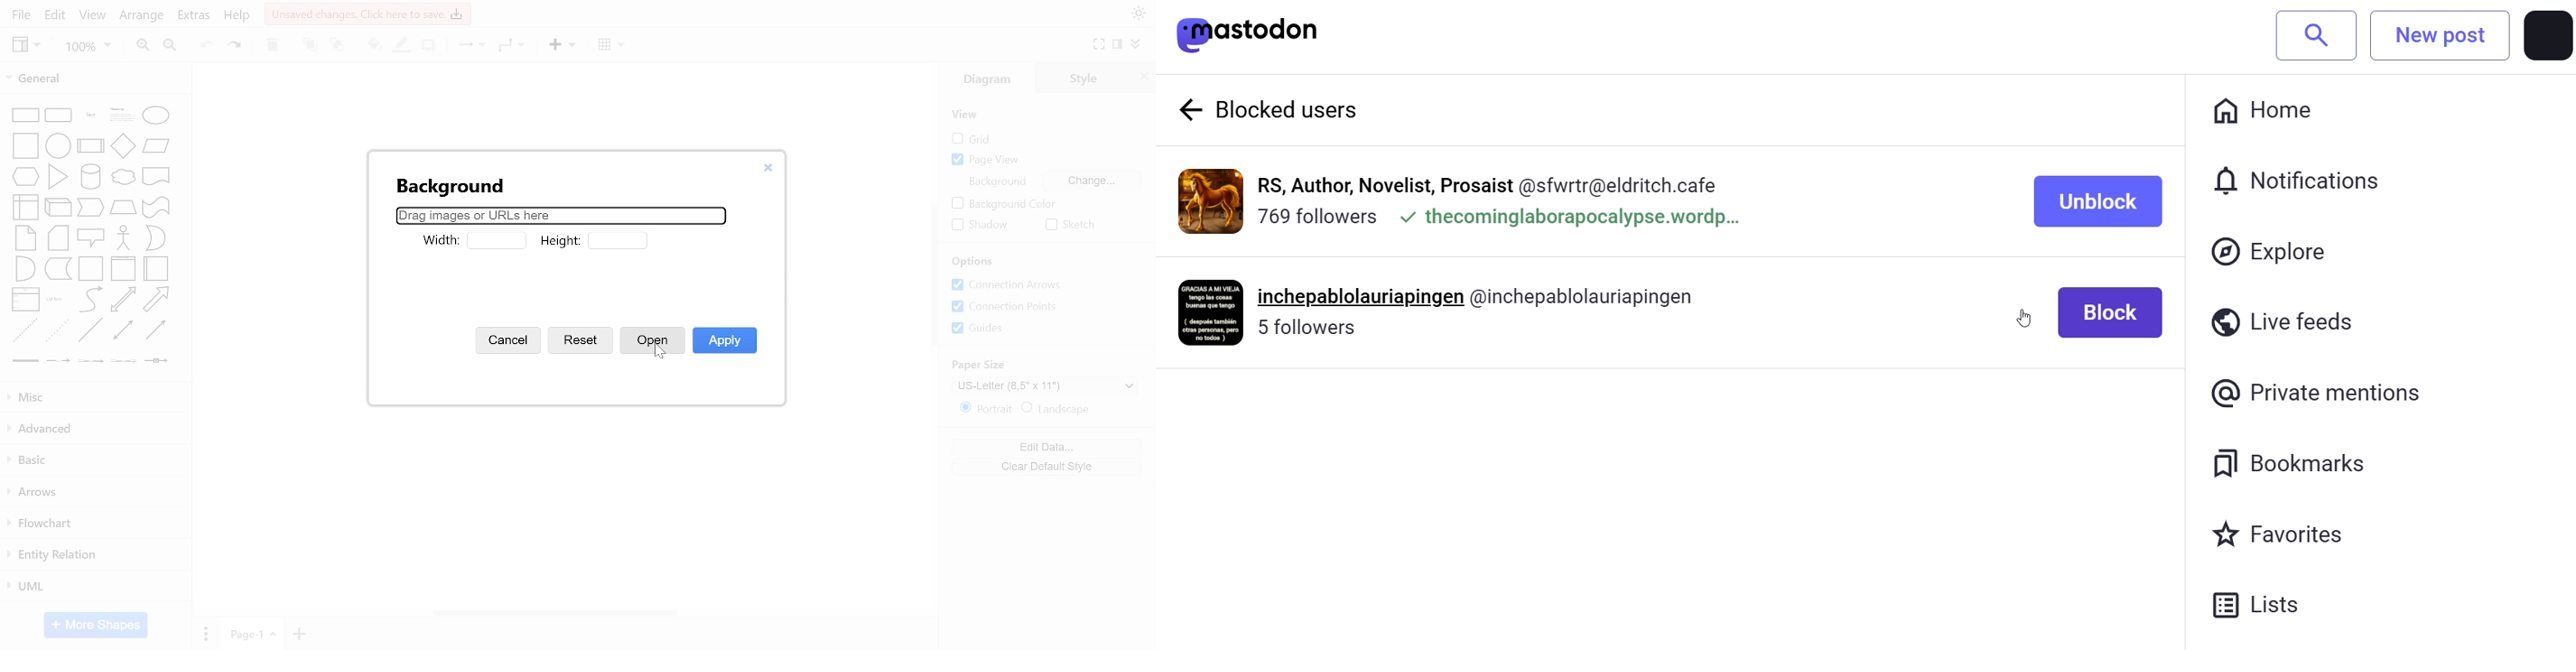 This screenshot has width=2576, height=672. What do you see at coordinates (2272, 252) in the screenshot?
I see `explore` at bounding box center [2272, 252].